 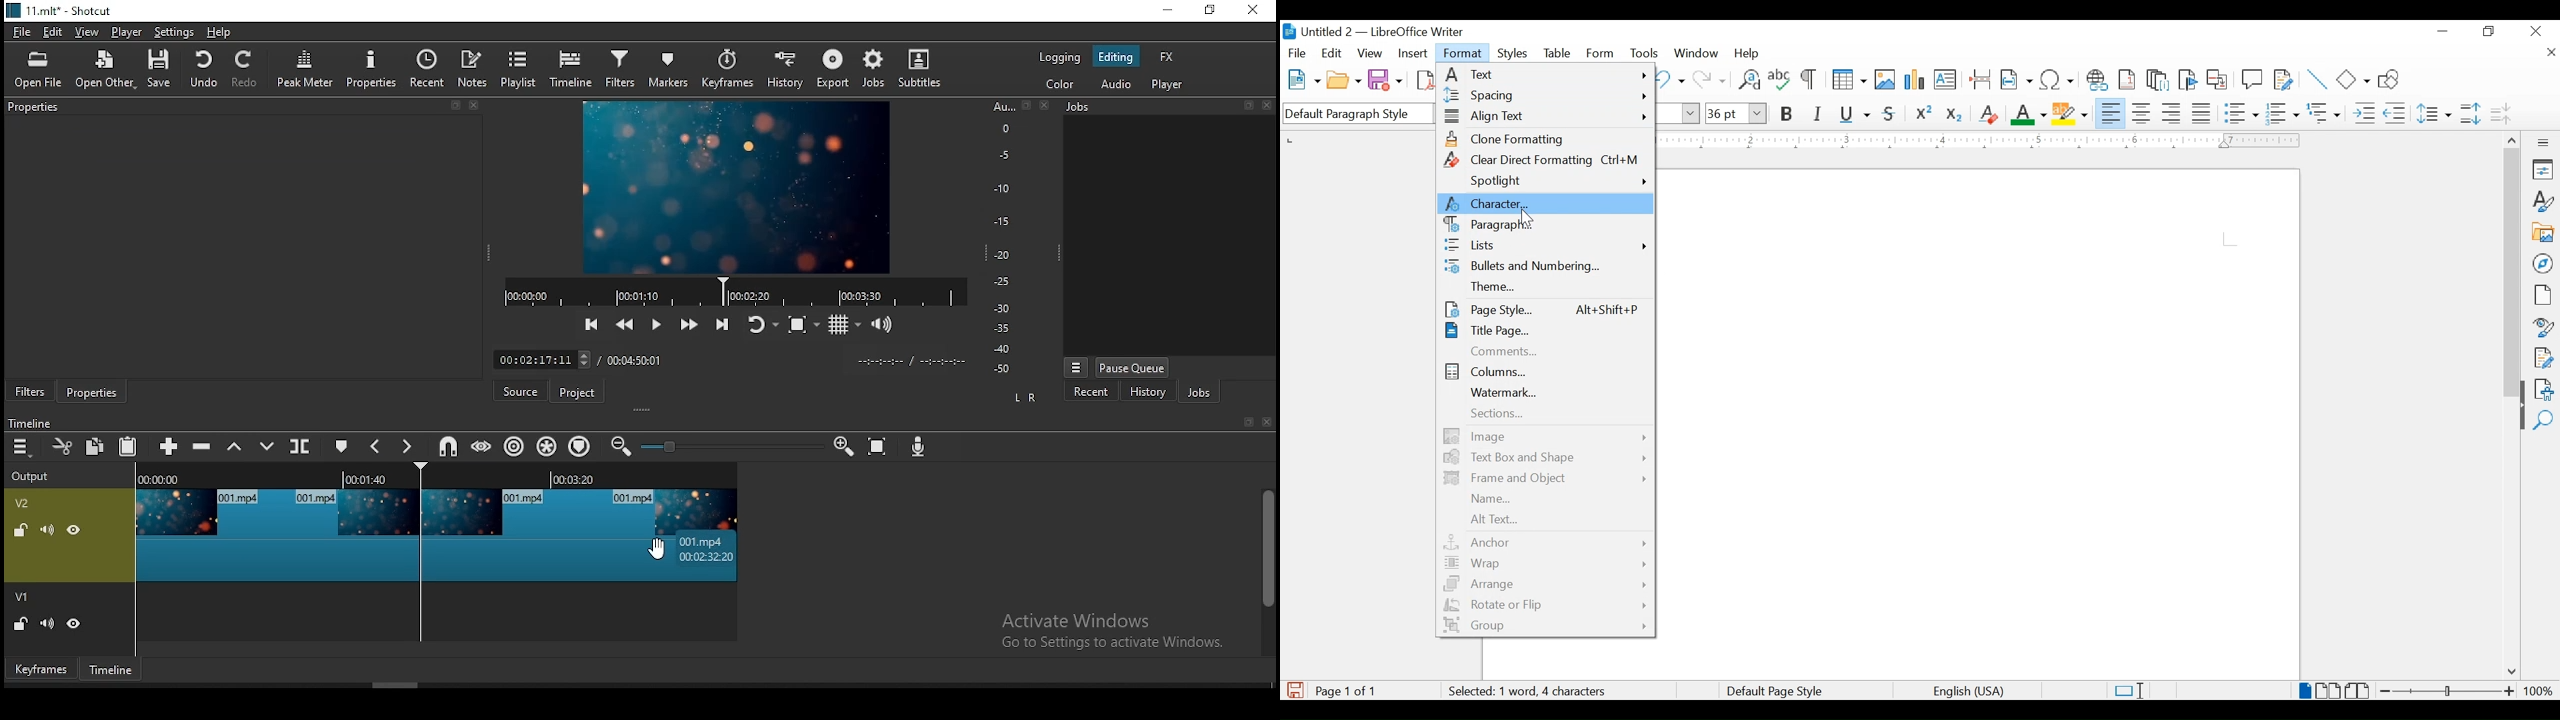 I want to click on markers, so click(x=672, y=70).